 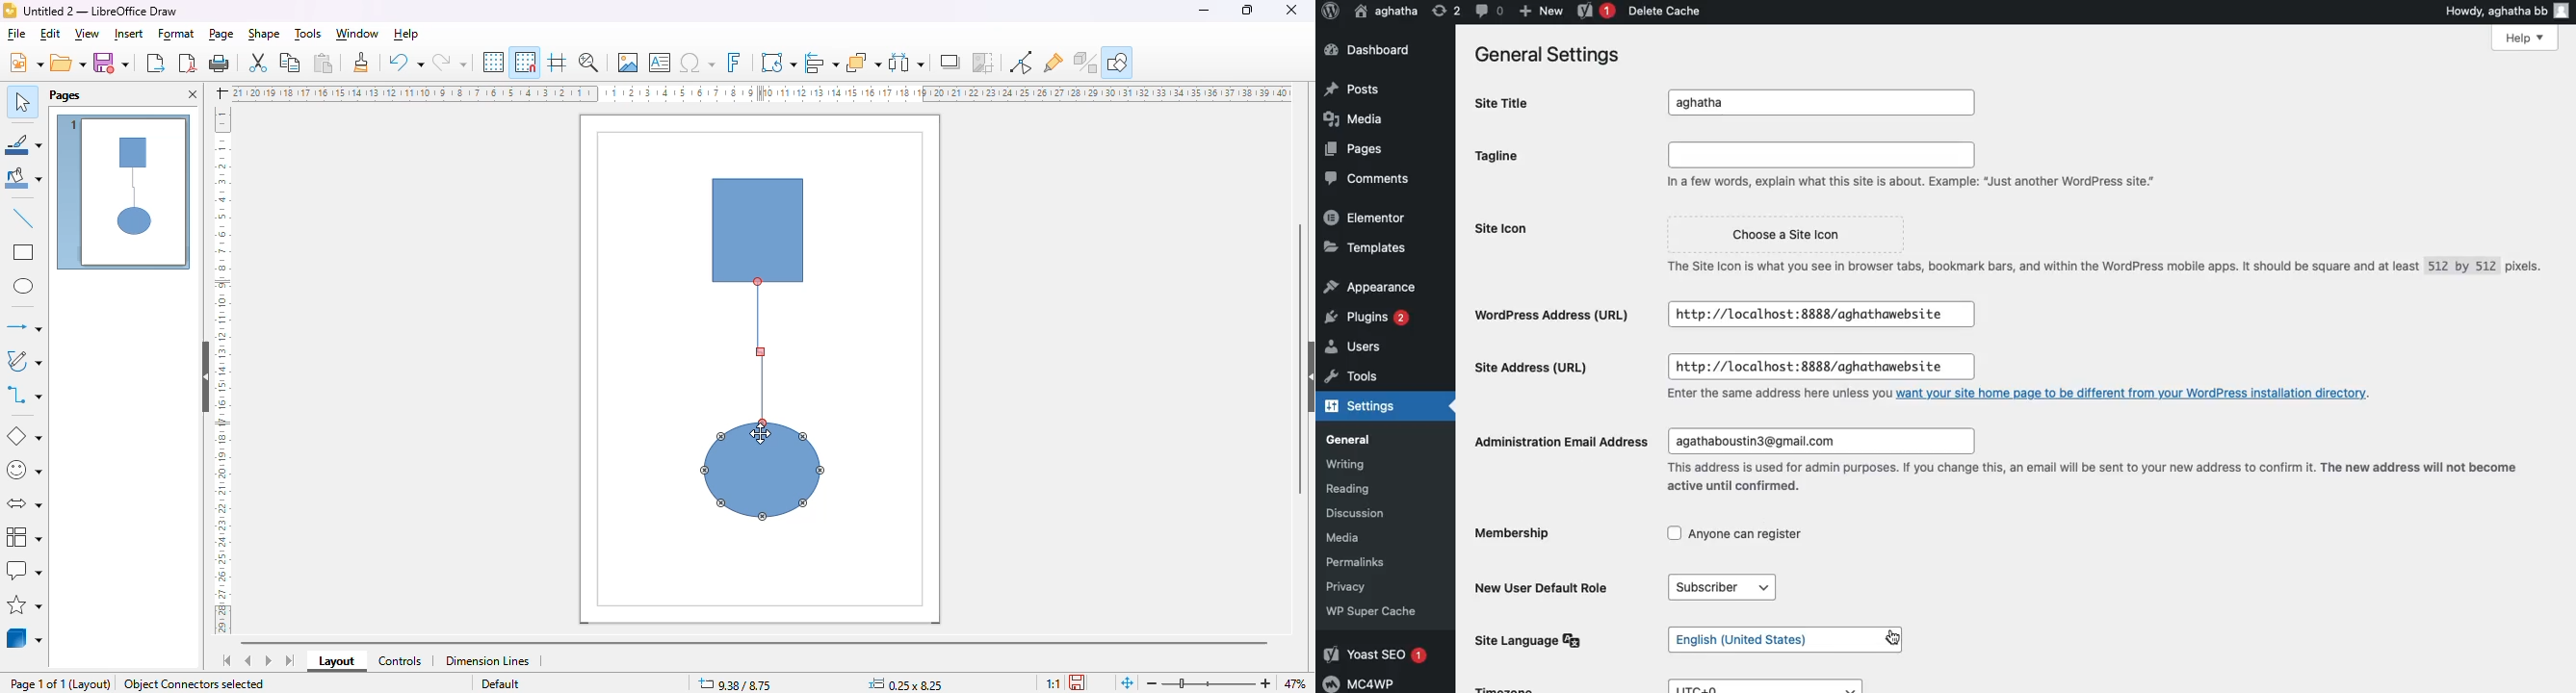 I want to click on This address is used for admin purposes. If you change this, an email will be sent to your new address to confirm it. The new address will not become active until confirmed., so click(x=2093, y=477).